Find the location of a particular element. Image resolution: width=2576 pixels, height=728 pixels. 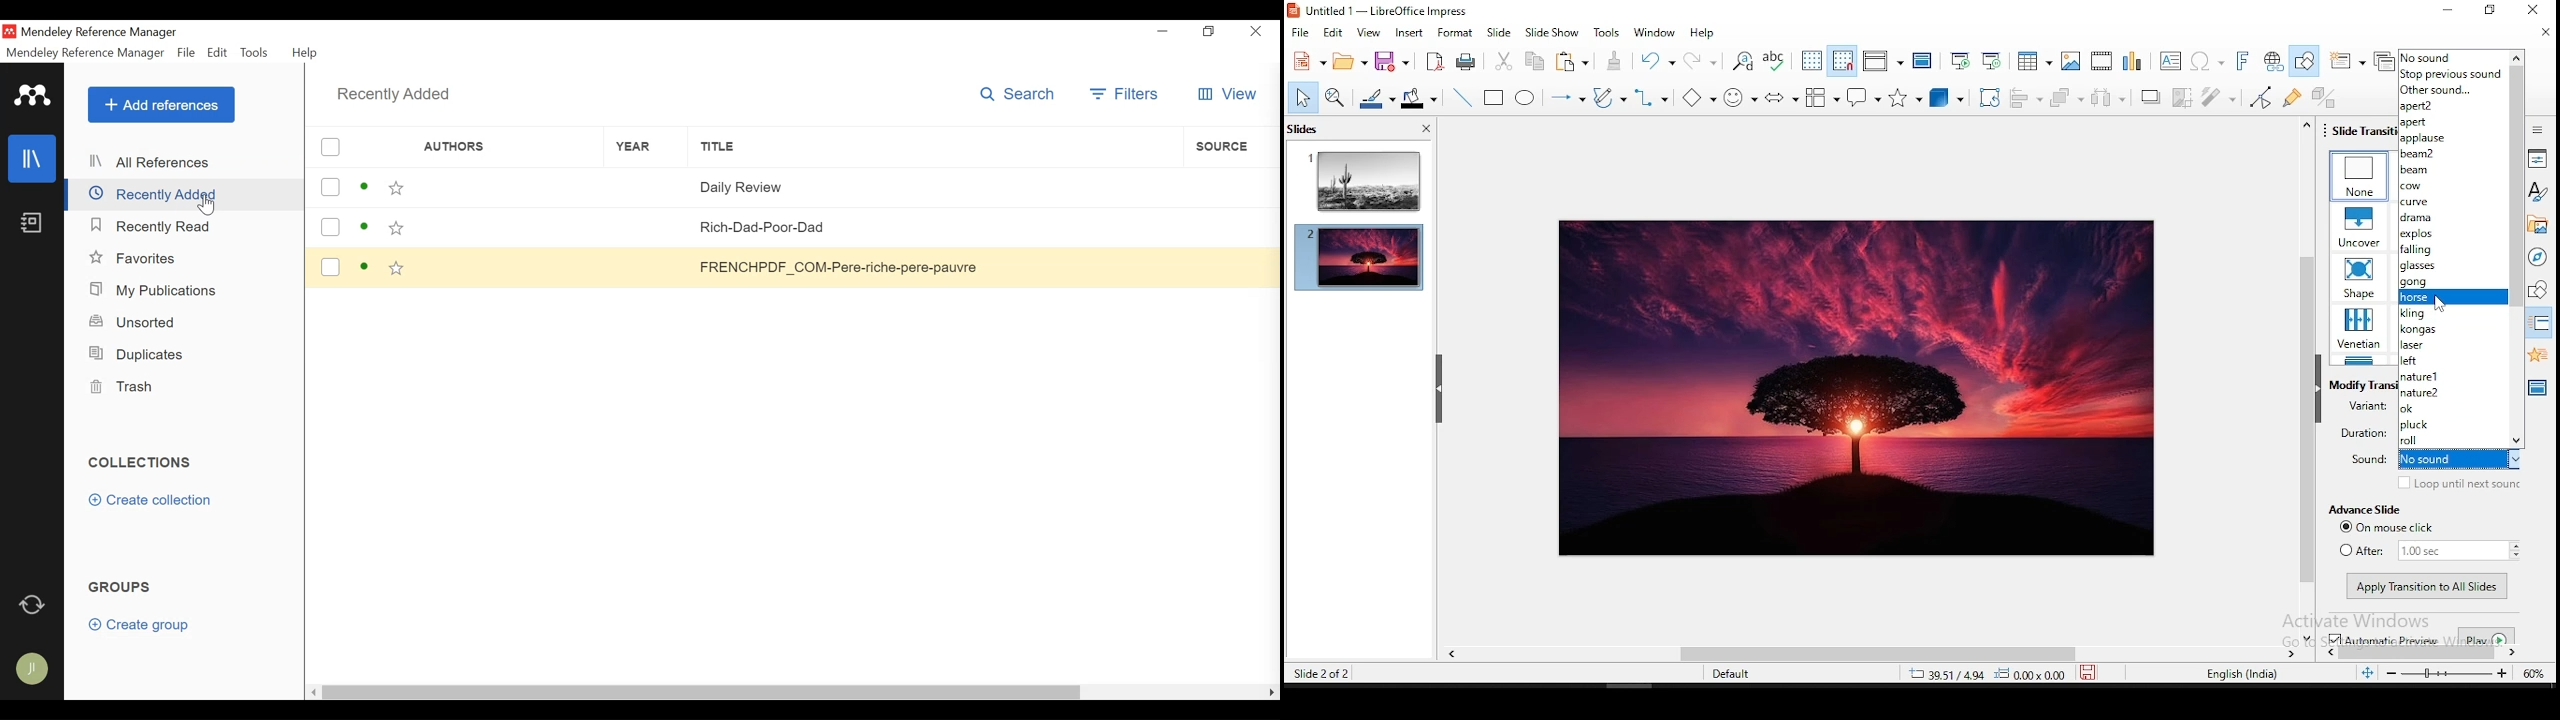

line is located at coordinates (1460, 94).